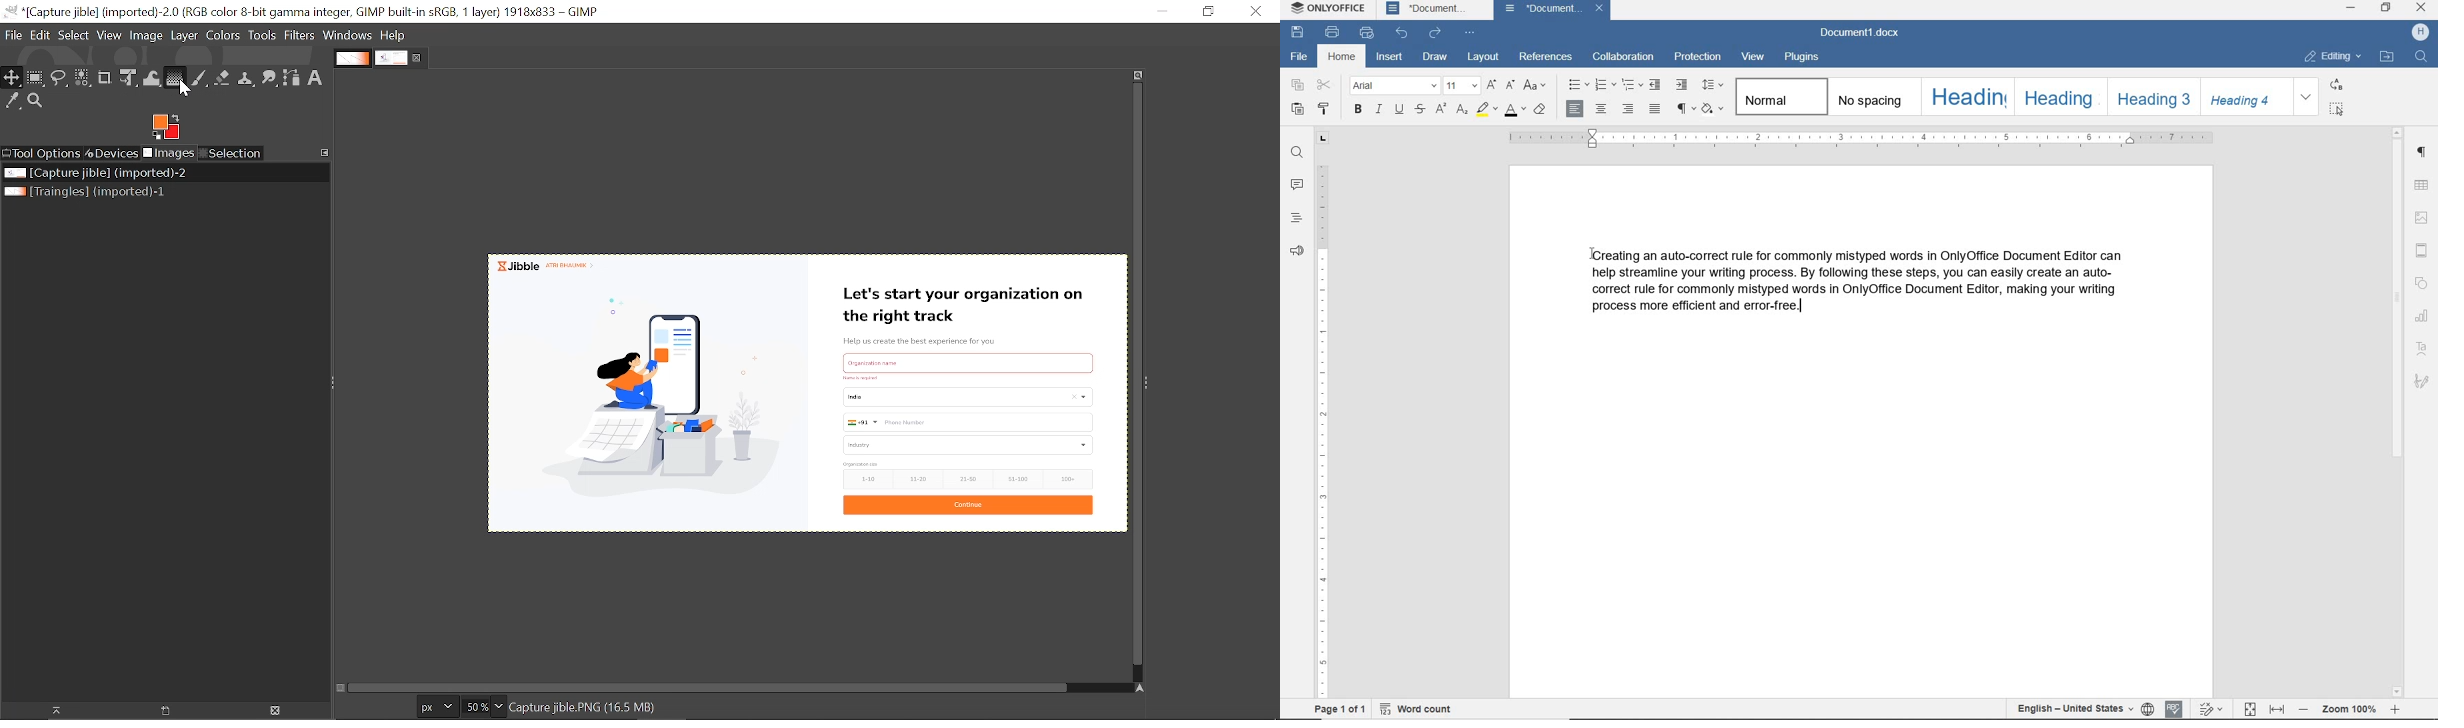 The height and width of the screenshot is (728, 2464). I want to click on heading 1, so click(1964, 98).